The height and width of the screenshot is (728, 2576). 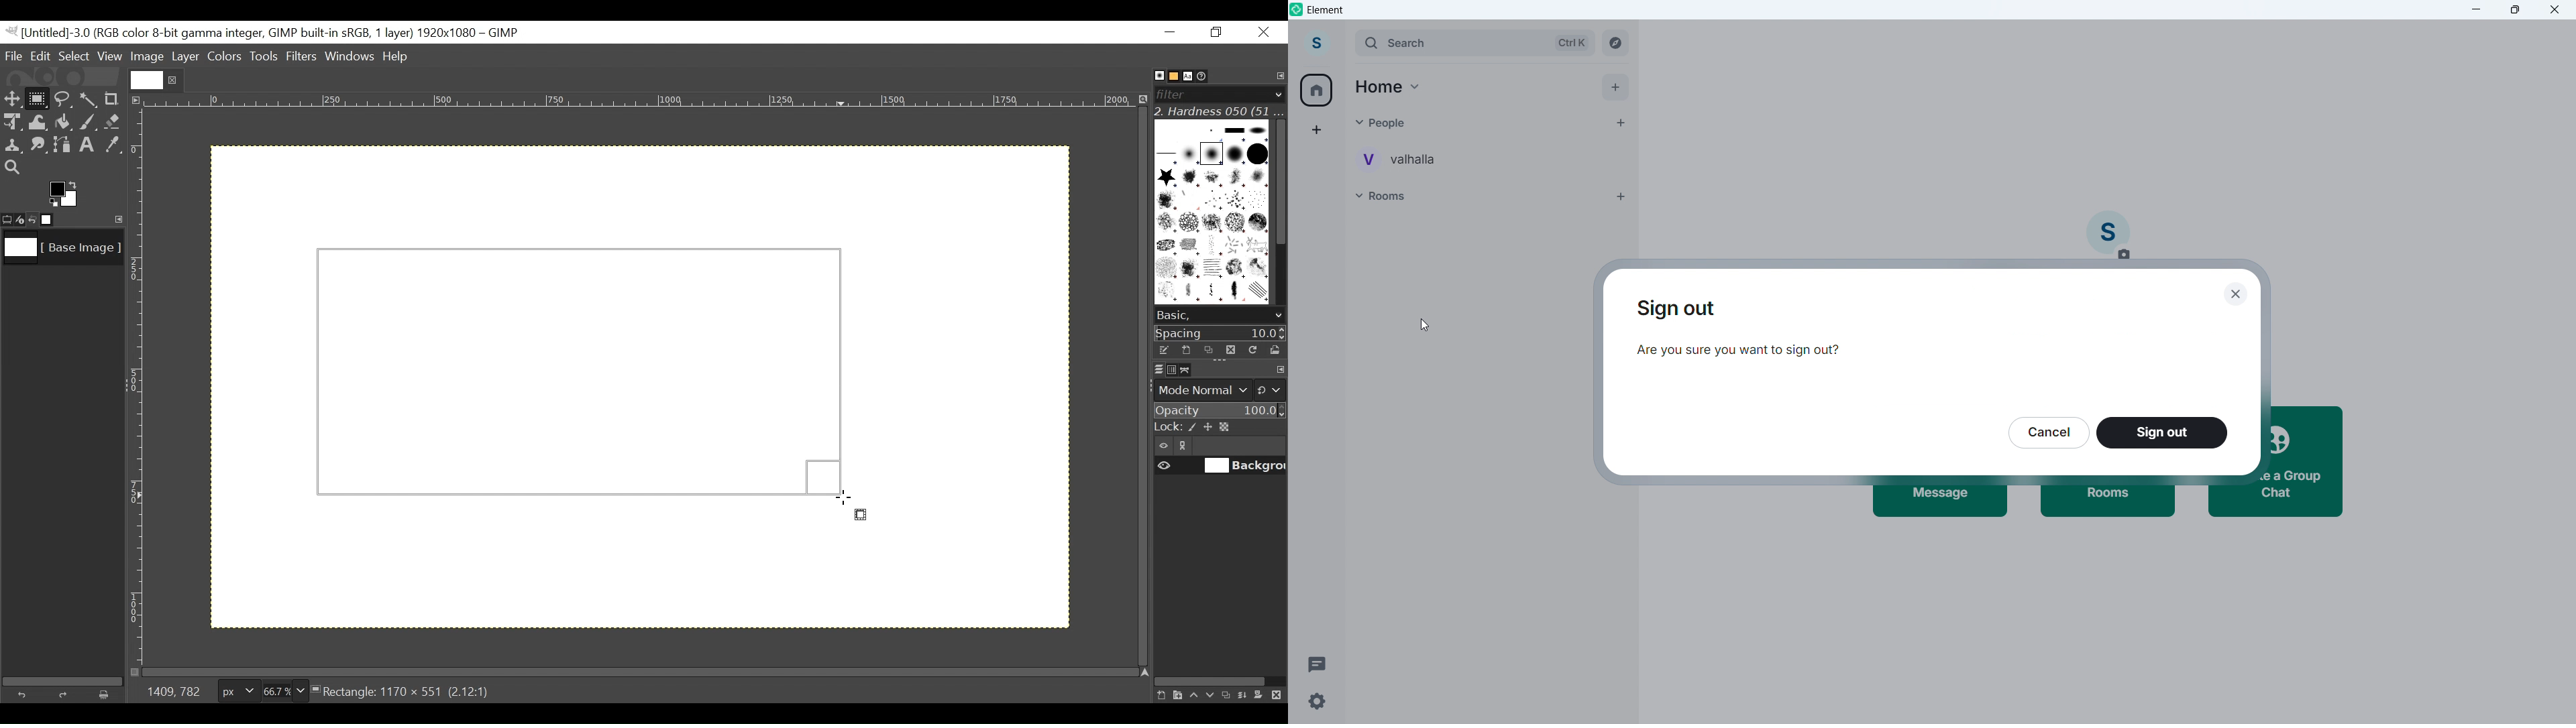 I want to click on Create a space , so click(x=1317, y=130).